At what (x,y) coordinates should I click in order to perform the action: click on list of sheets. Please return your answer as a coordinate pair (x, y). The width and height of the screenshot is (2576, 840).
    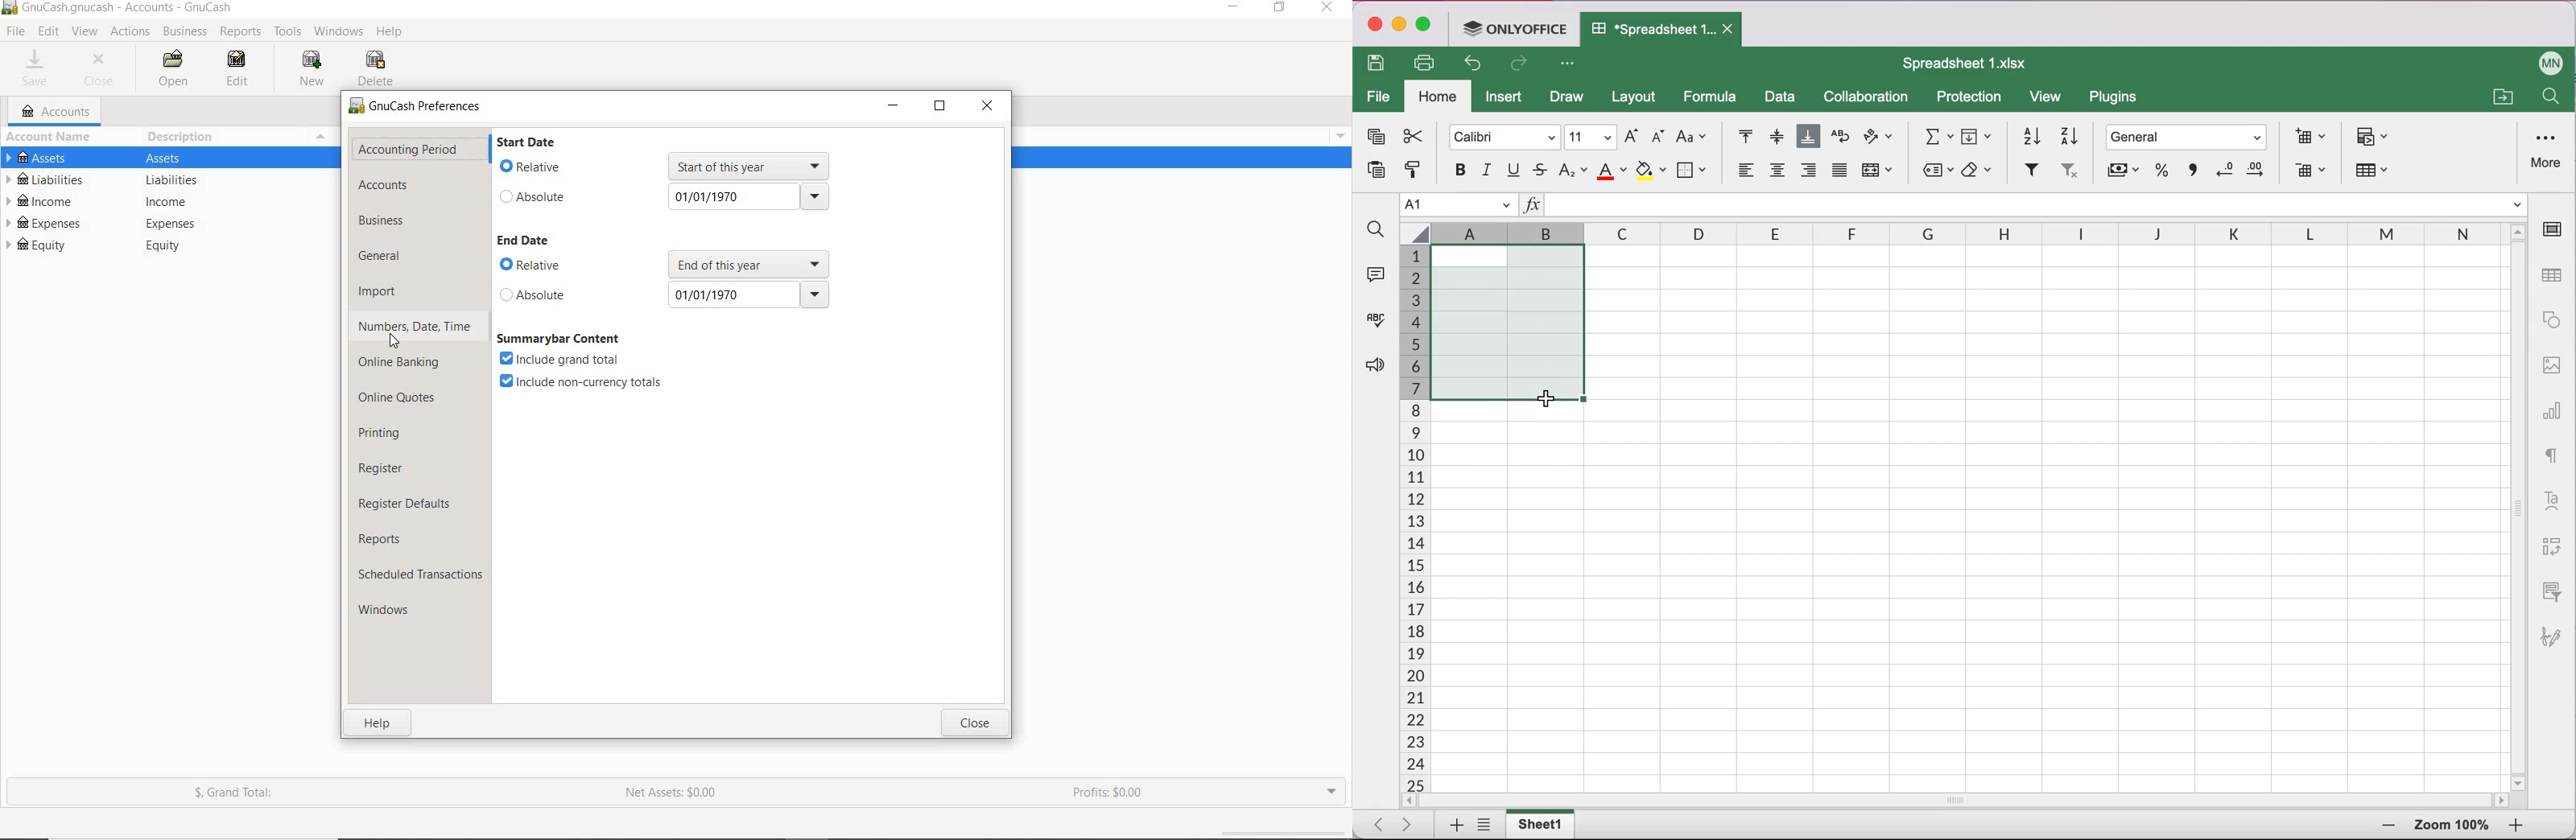
    Looking at the image, I should click on (1487, 826).